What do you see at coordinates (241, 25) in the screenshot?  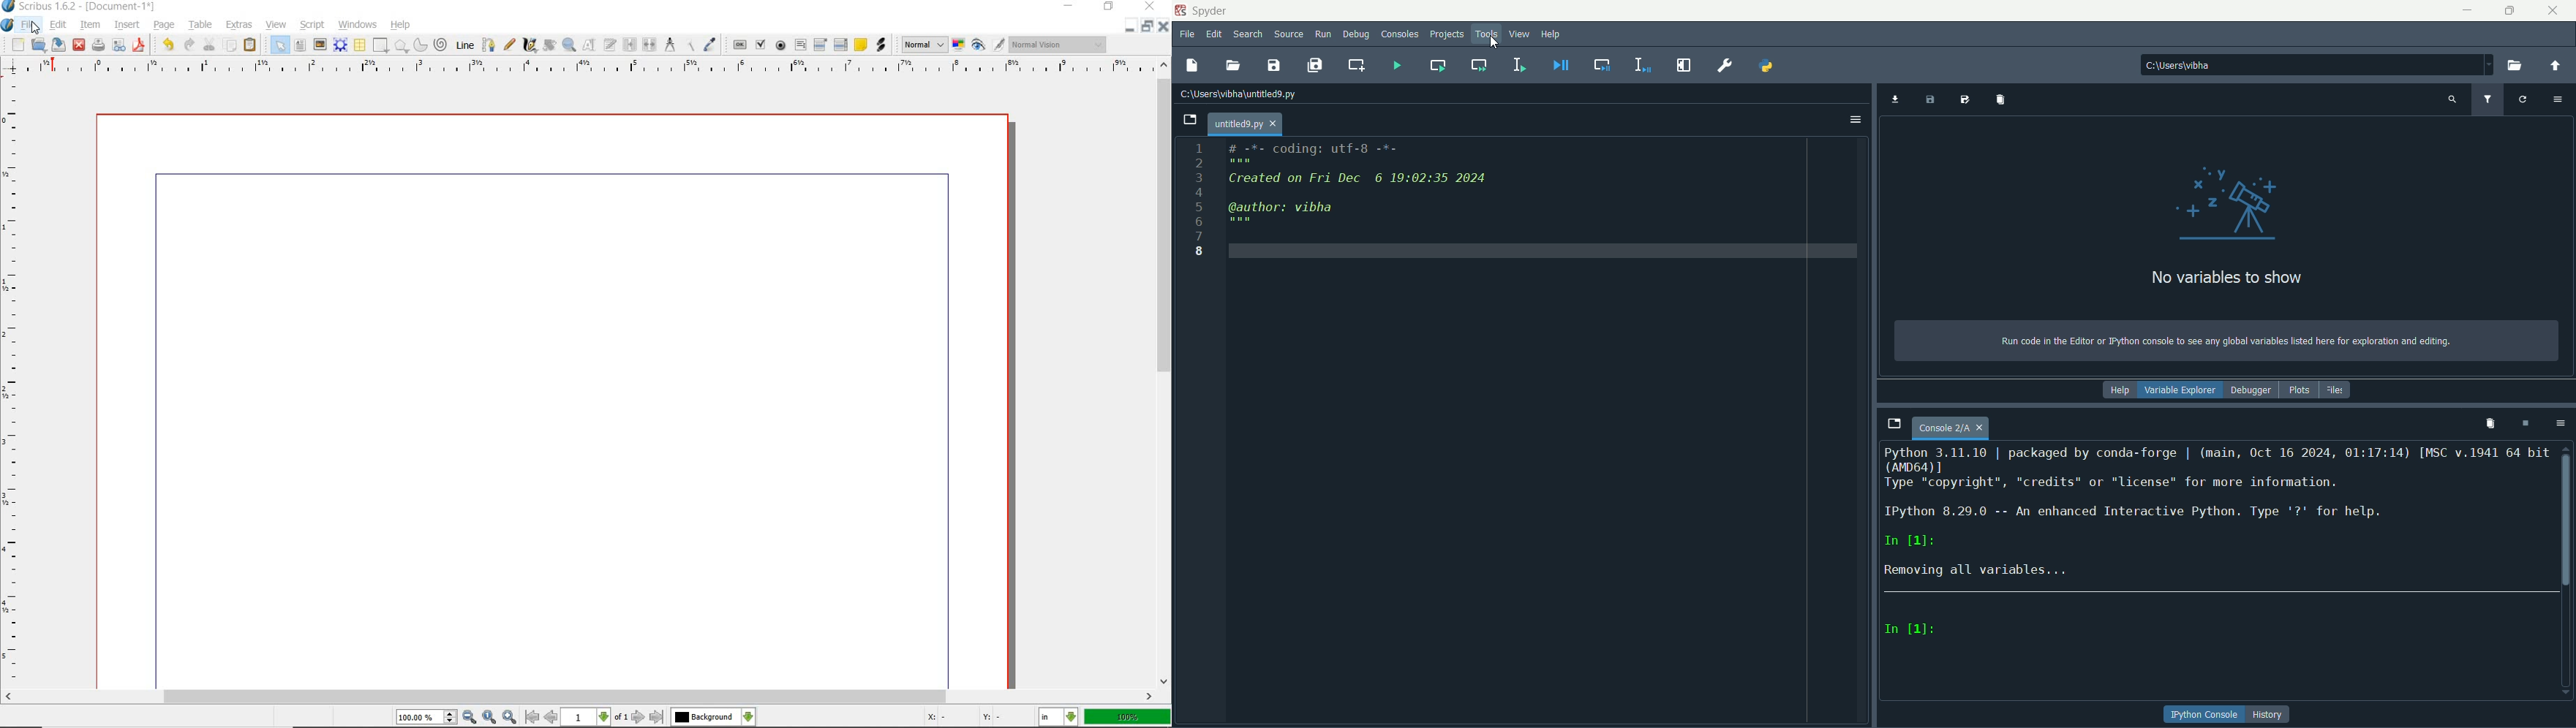 I see `extras` at bounding box center [241, 25].